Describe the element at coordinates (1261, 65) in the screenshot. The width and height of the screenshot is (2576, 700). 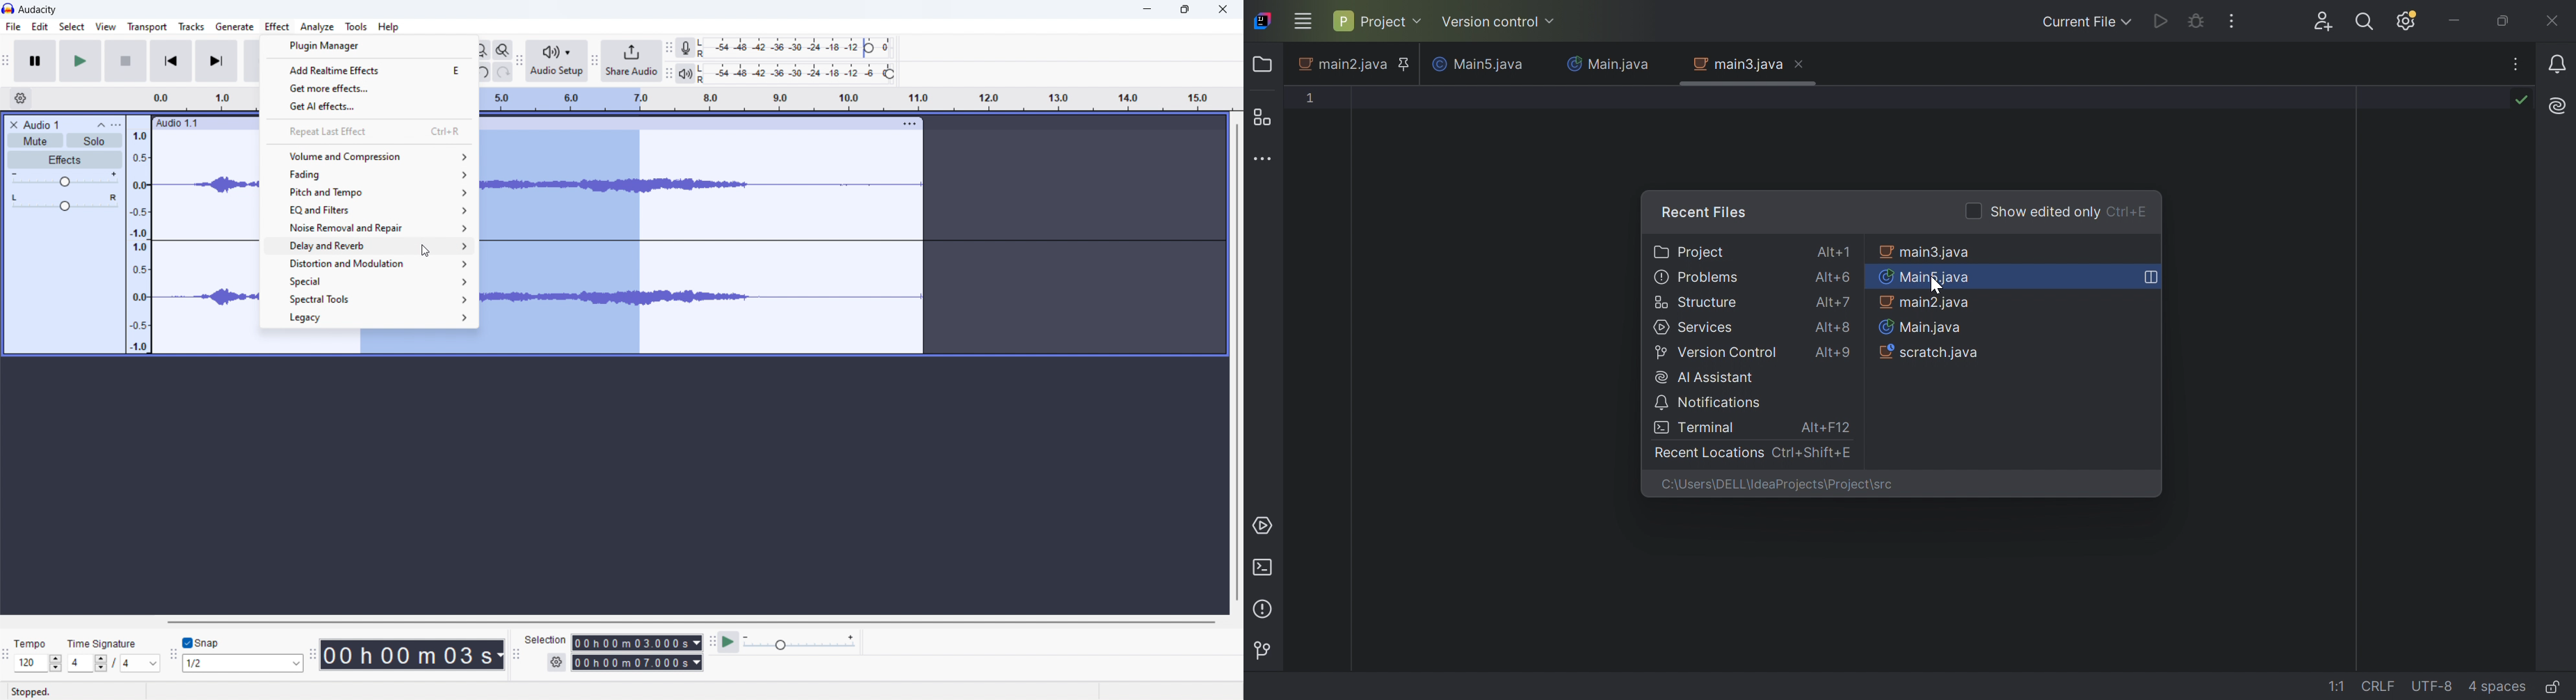
I see `Folder icon` at that location.